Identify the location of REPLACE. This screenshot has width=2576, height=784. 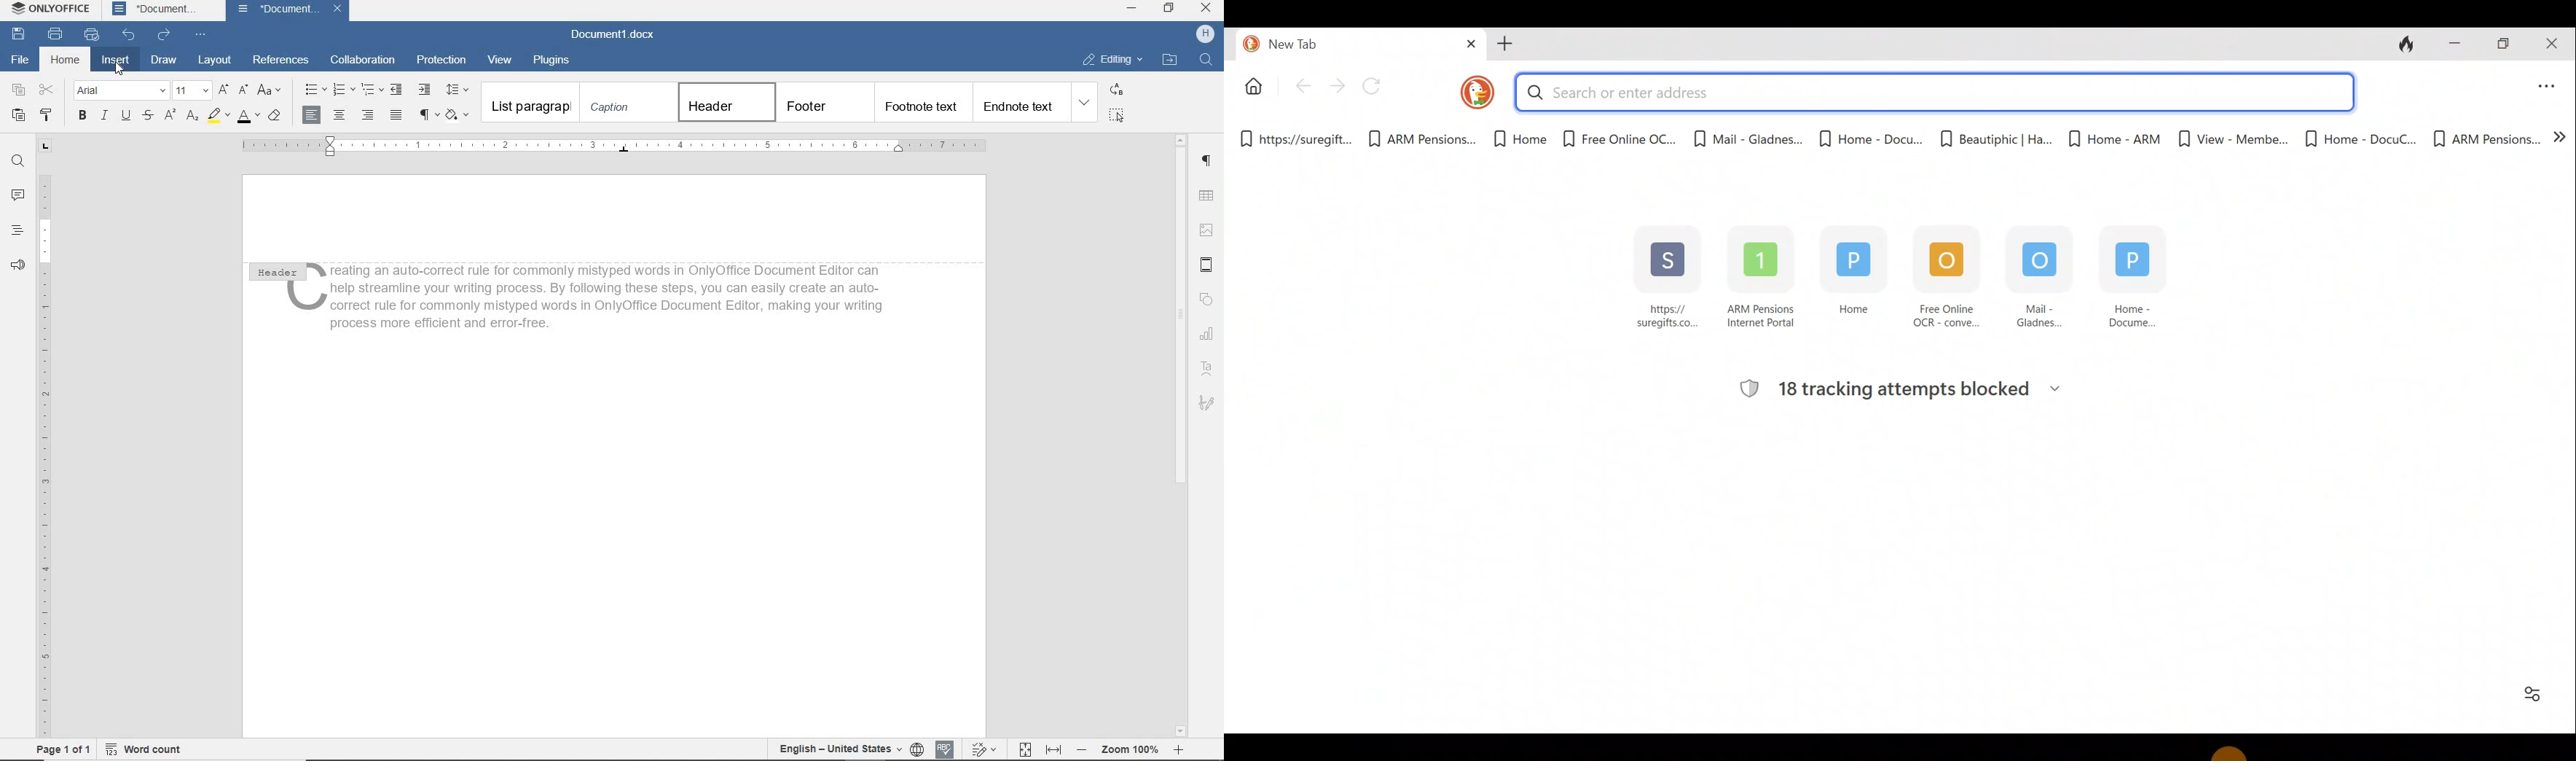
(1118, 91).